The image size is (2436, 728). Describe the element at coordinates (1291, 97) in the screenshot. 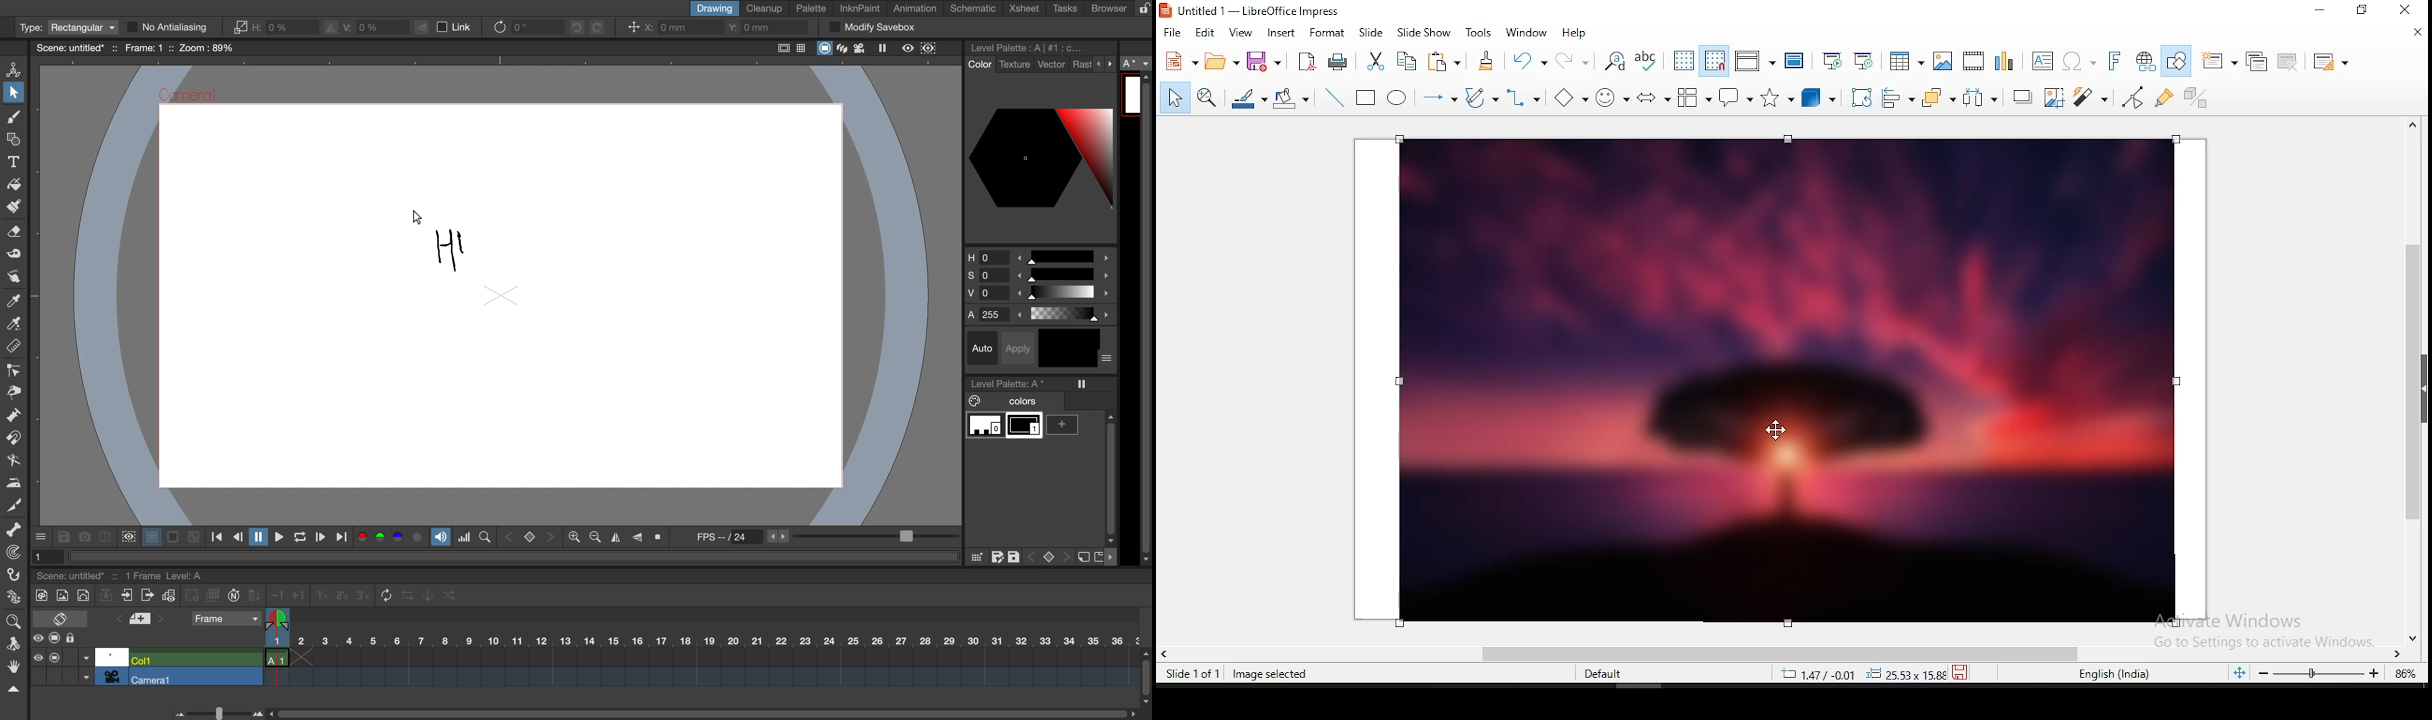

I see `fill color` at that location.